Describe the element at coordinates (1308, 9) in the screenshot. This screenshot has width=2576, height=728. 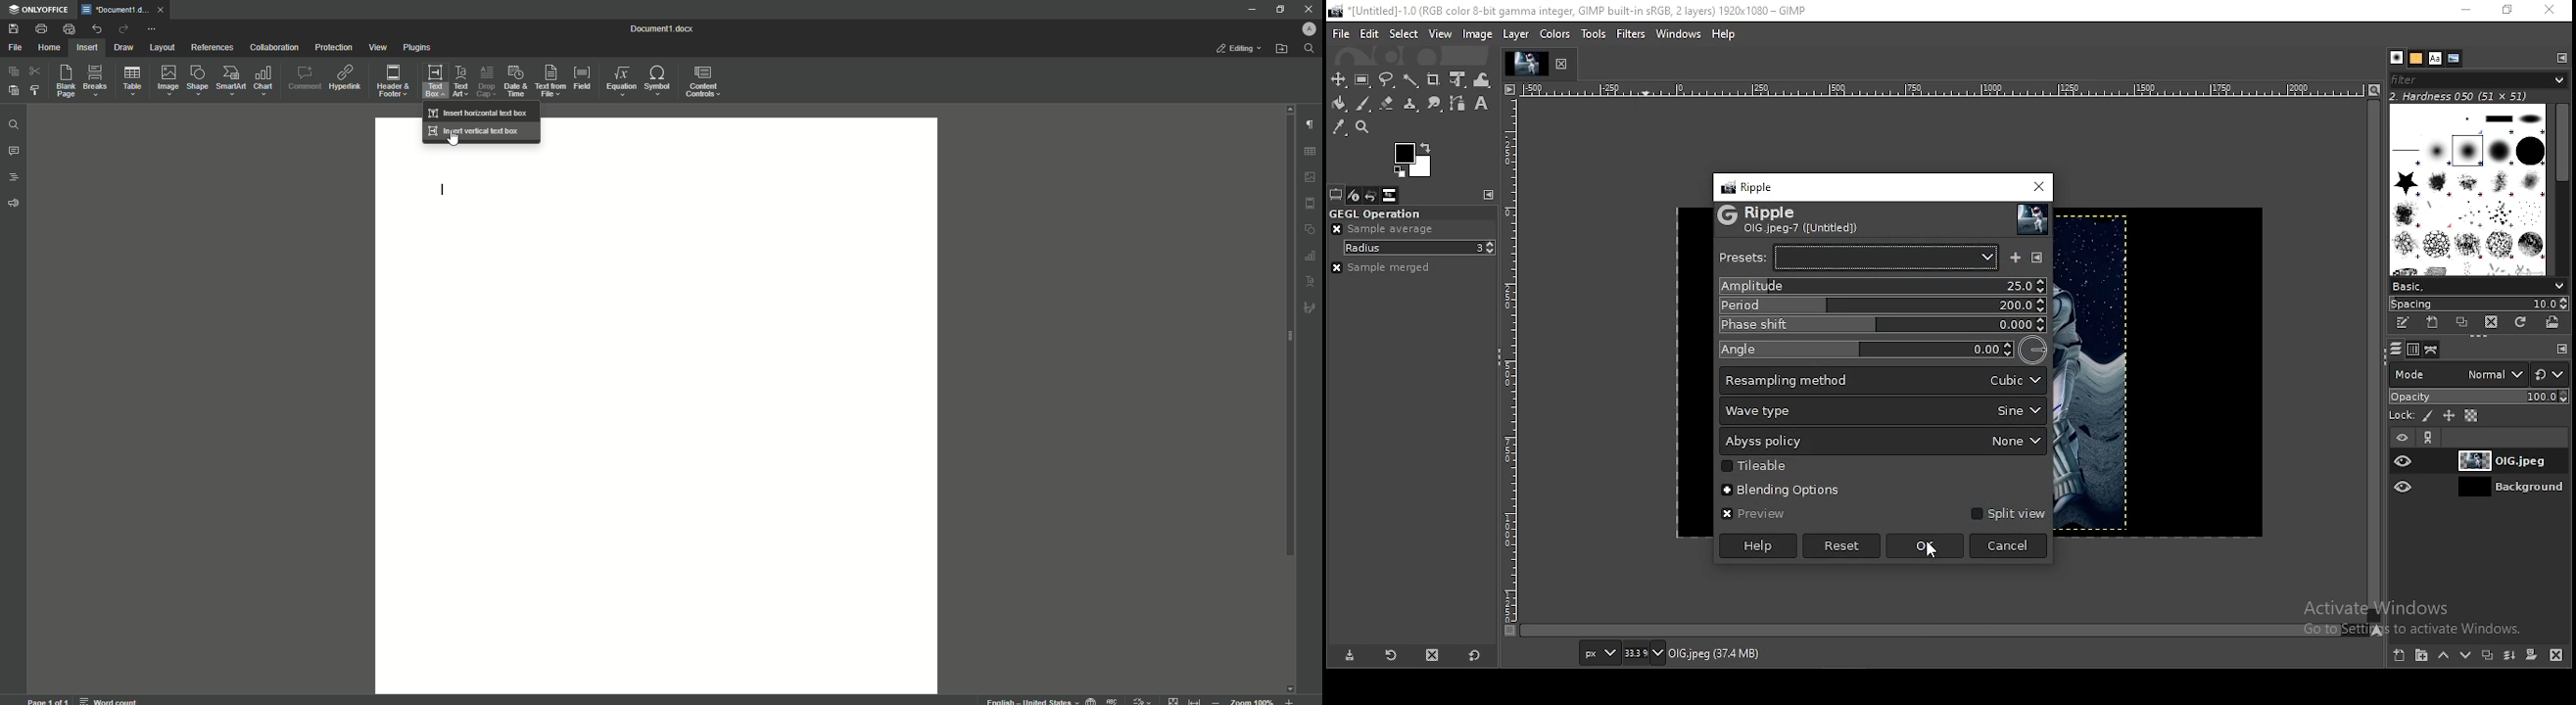
I see `Close` at that location.